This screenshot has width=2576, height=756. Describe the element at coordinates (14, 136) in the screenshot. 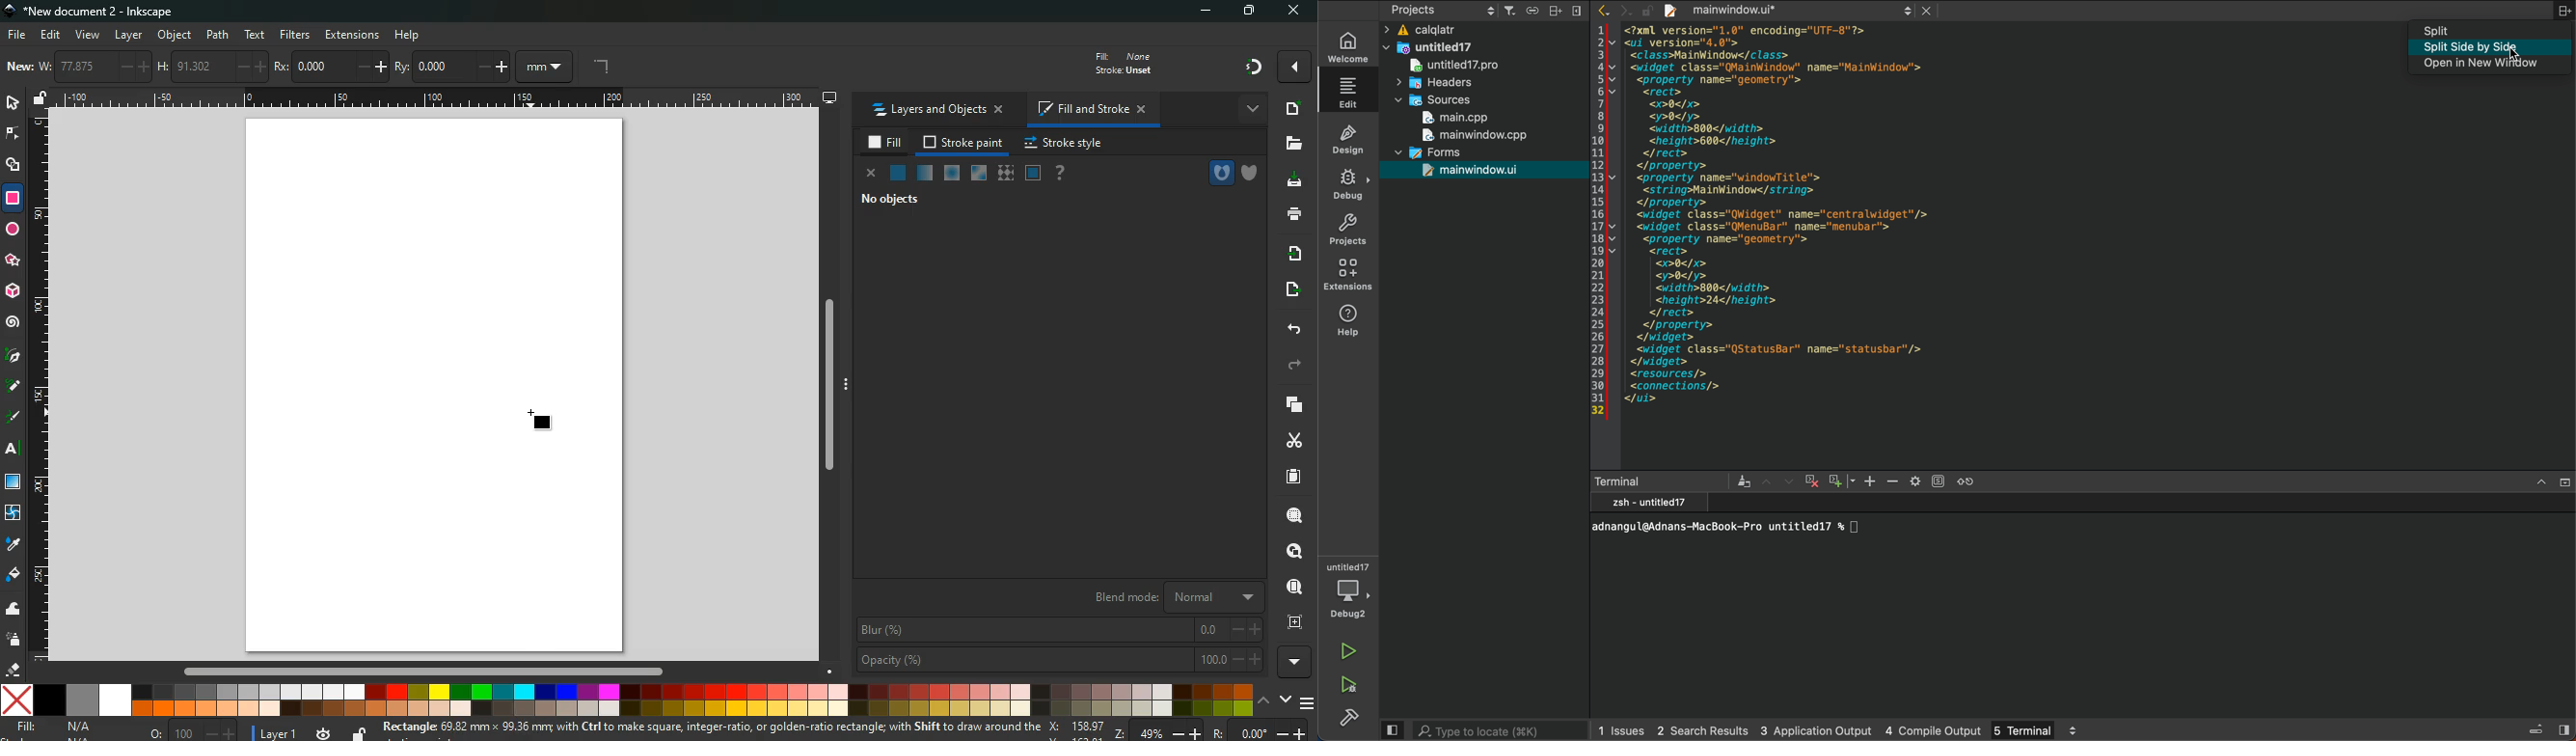

I see `edge` at that location.